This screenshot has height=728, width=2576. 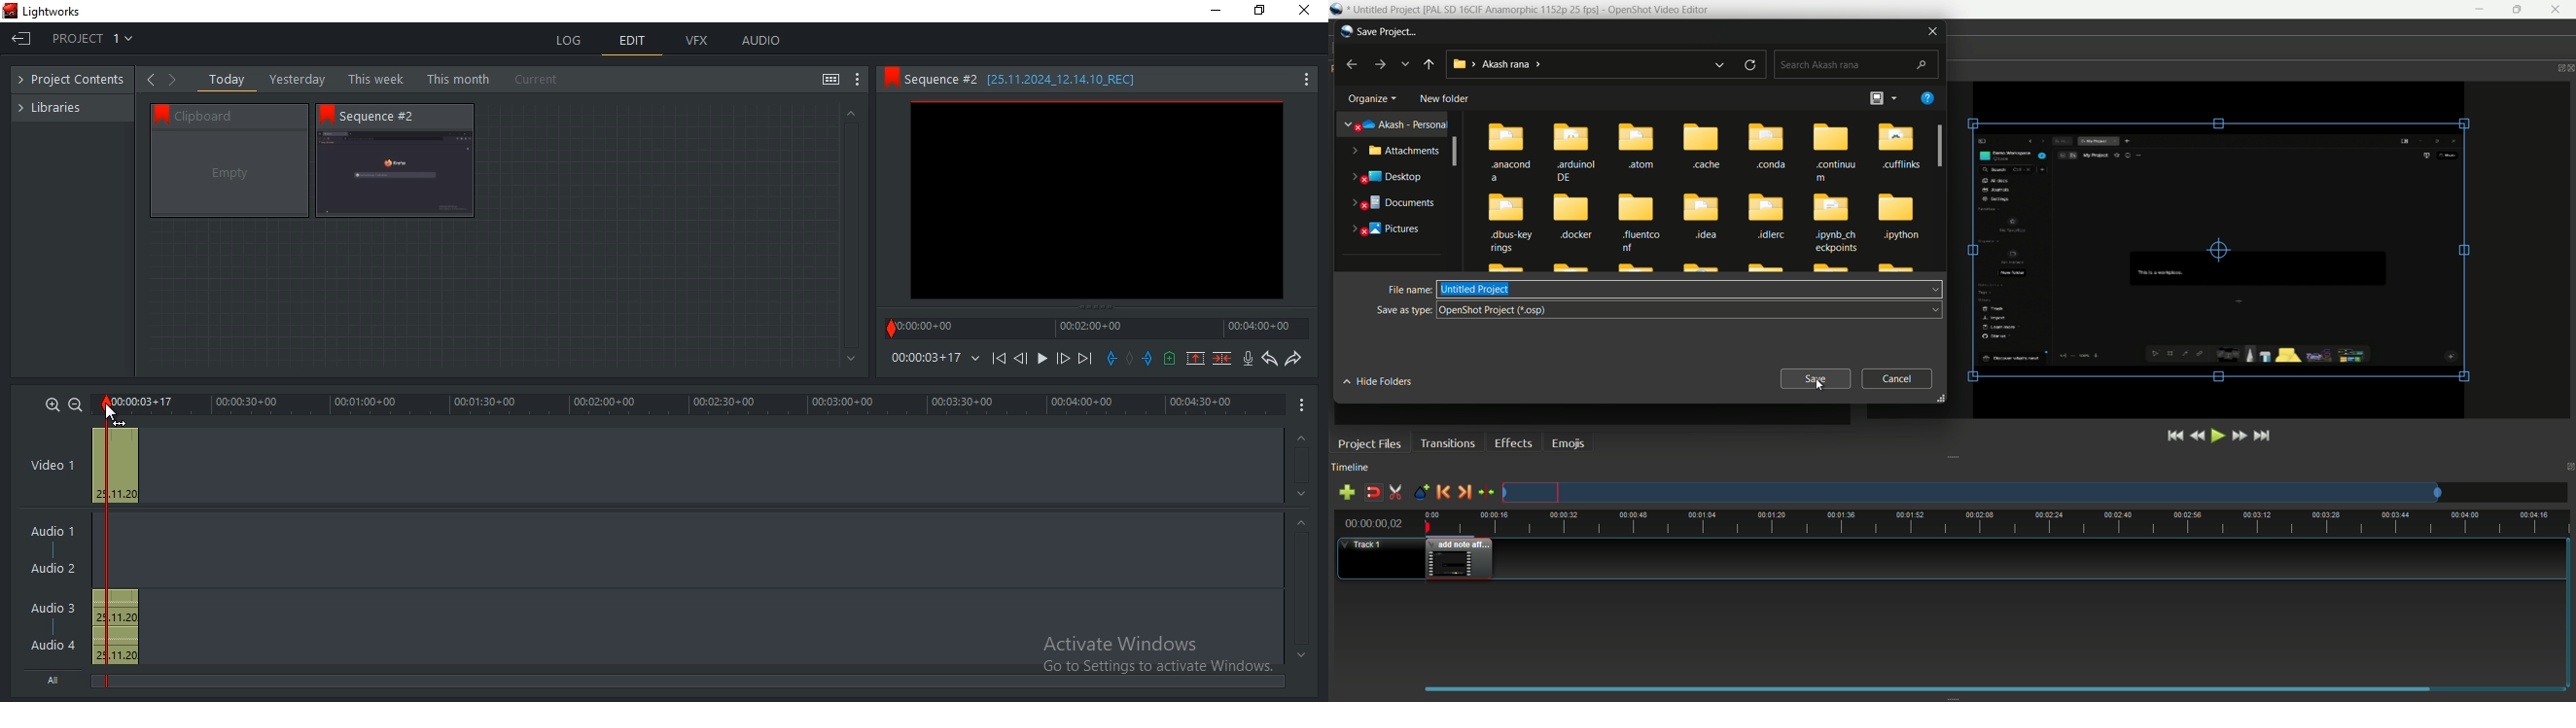 What do you see at coordinates (388, 79) in the screenshot?
I see `Today, yesterday, This week, This month, Current` at bounding box center [388, 79].